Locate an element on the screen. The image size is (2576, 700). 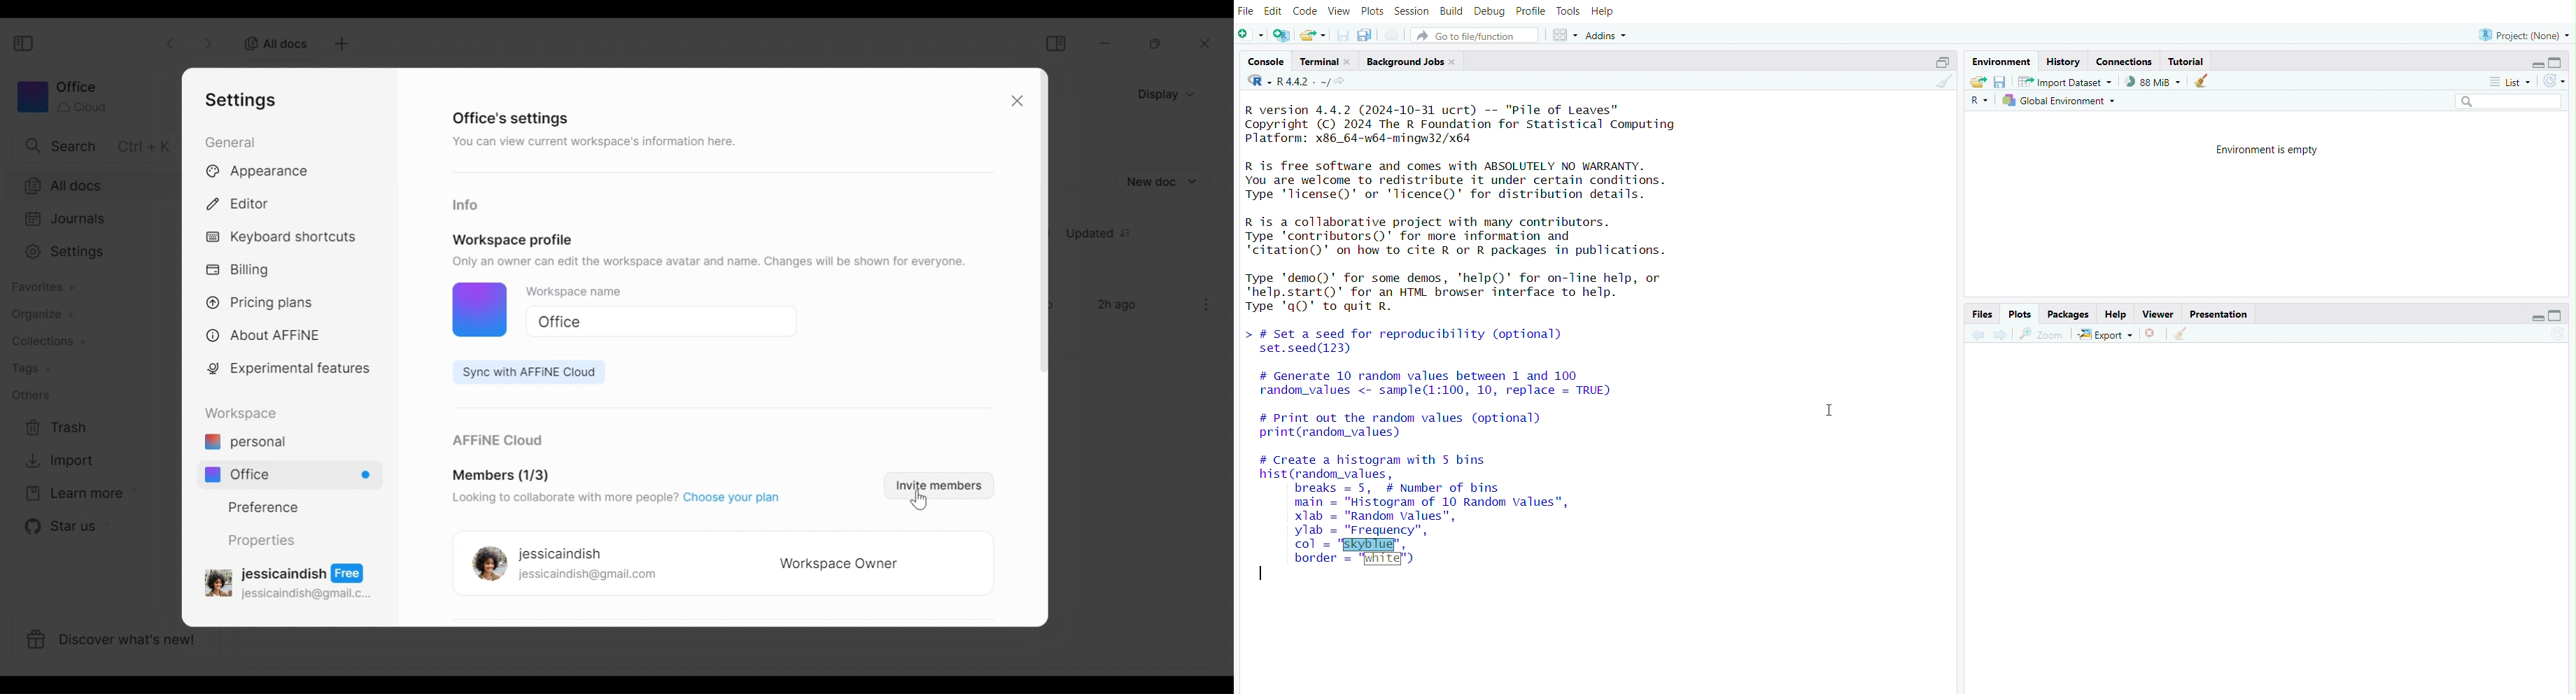
Preference is located at coordinates (258, 506).